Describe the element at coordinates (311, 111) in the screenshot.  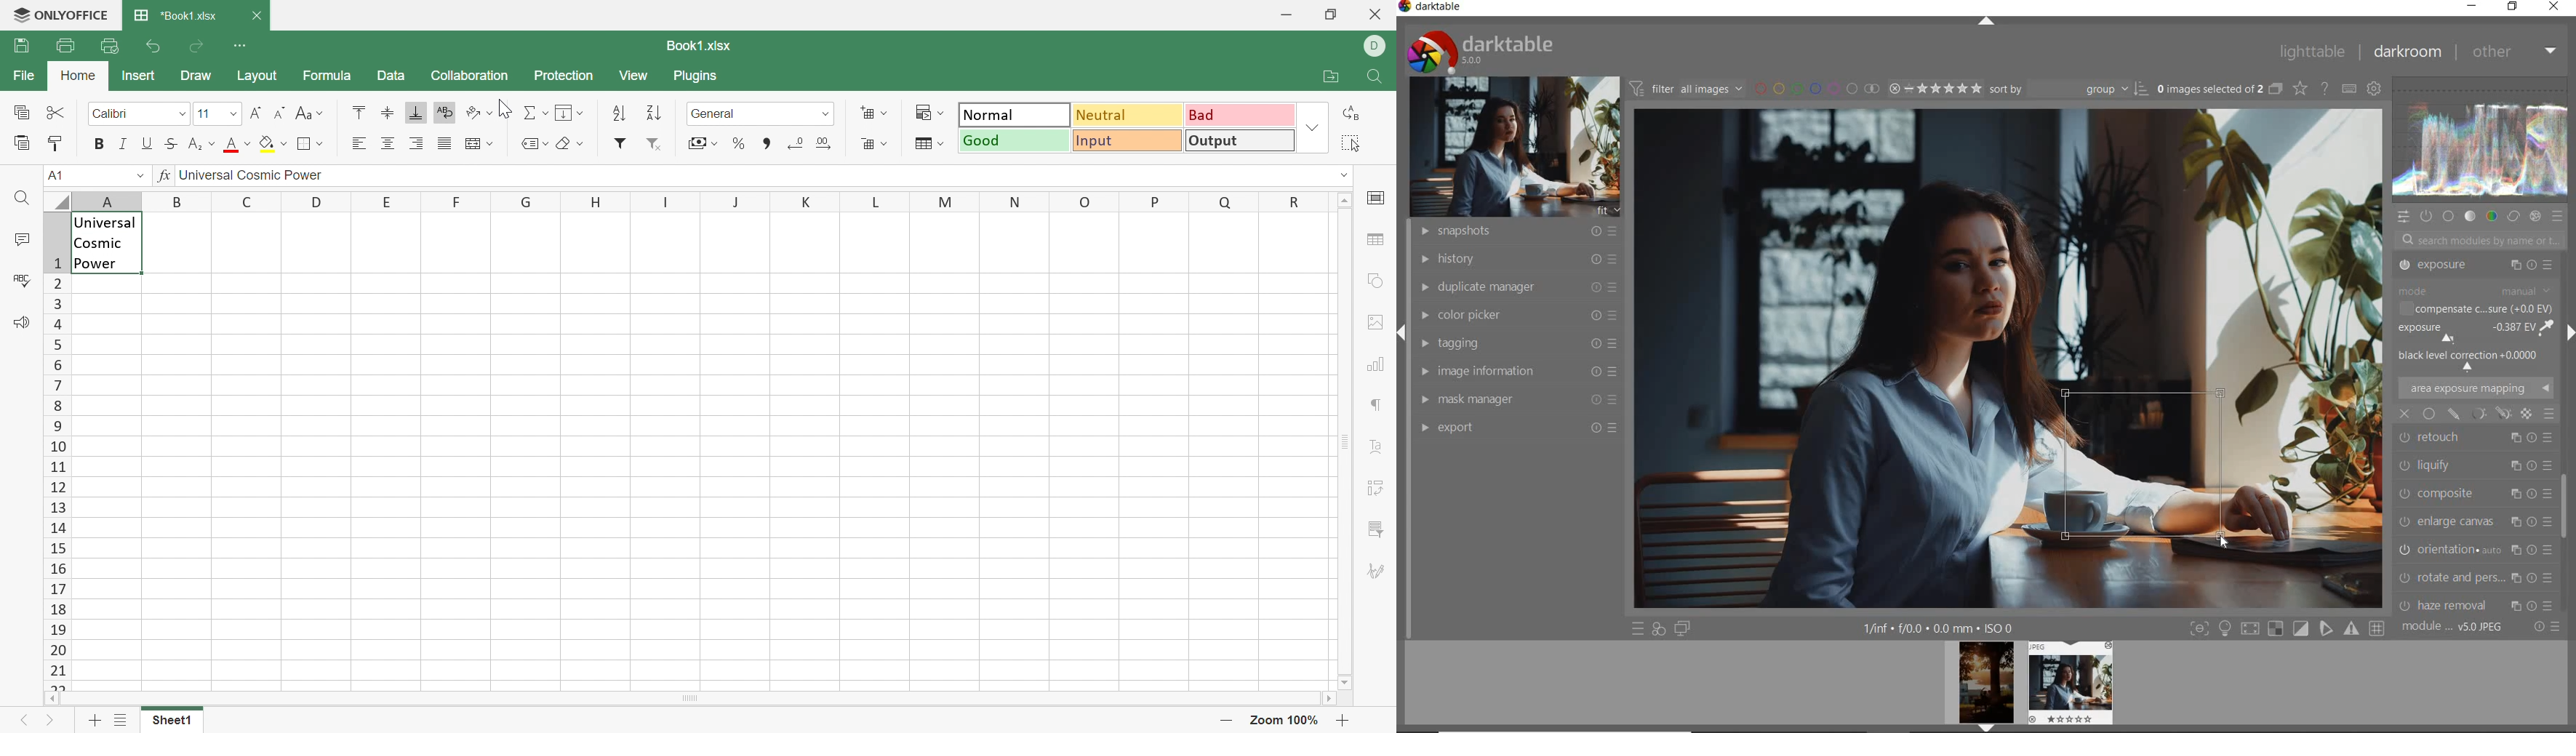
I see `Change case` at that location.